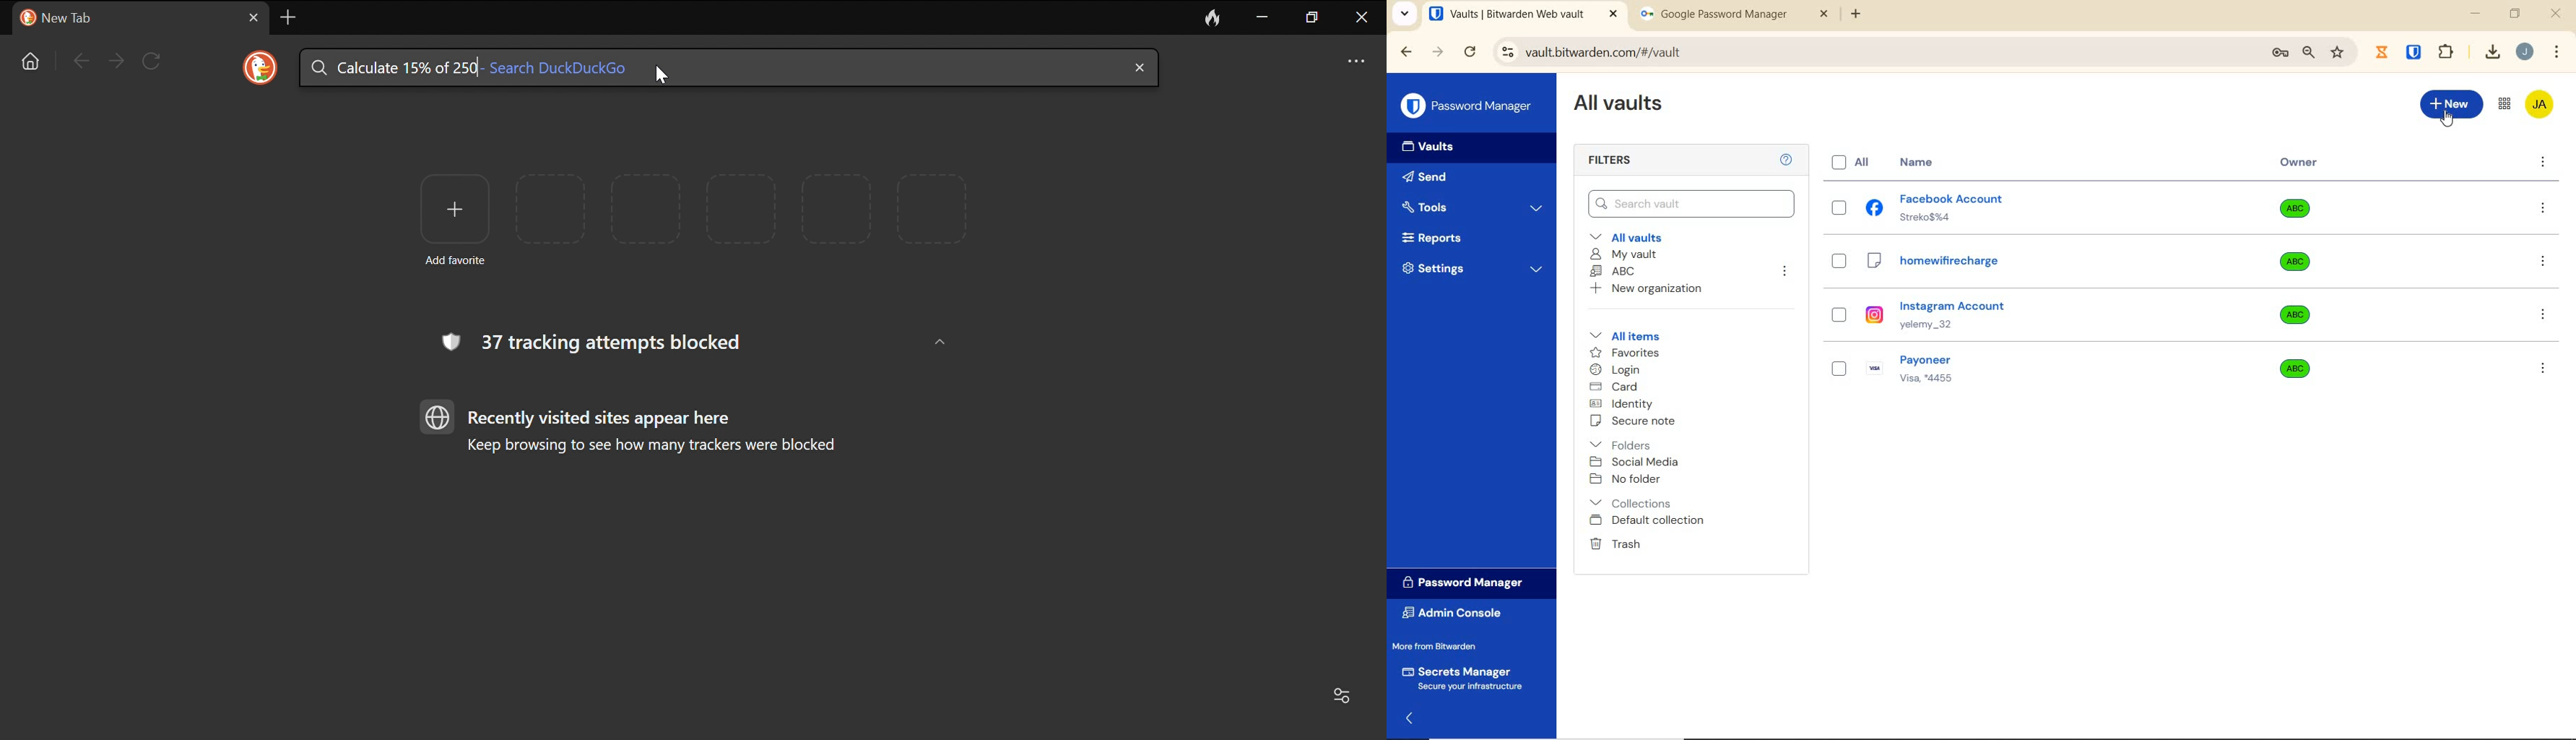 This screenshot has width=2576, height=756. Describe the element at coordinates (1404, 16) in the screenshot. I see `search tabs` at that location.